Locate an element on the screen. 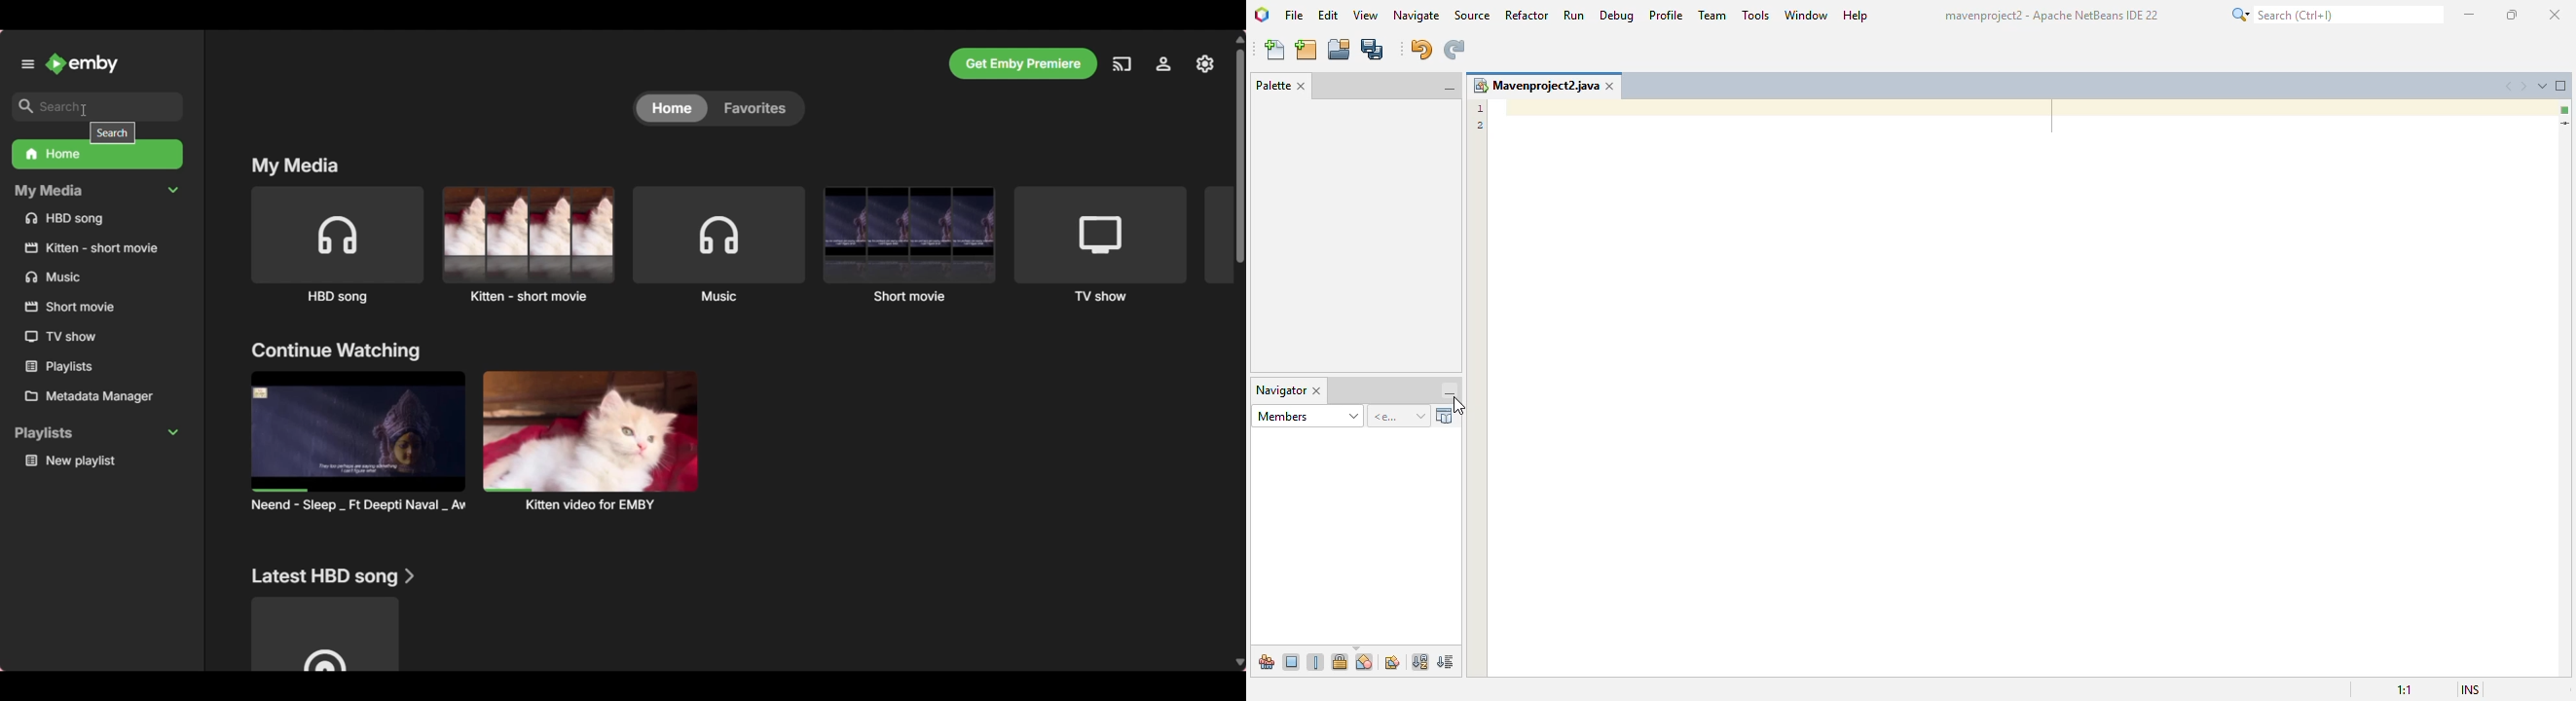  navigator is located at coordinates (1281, 391).